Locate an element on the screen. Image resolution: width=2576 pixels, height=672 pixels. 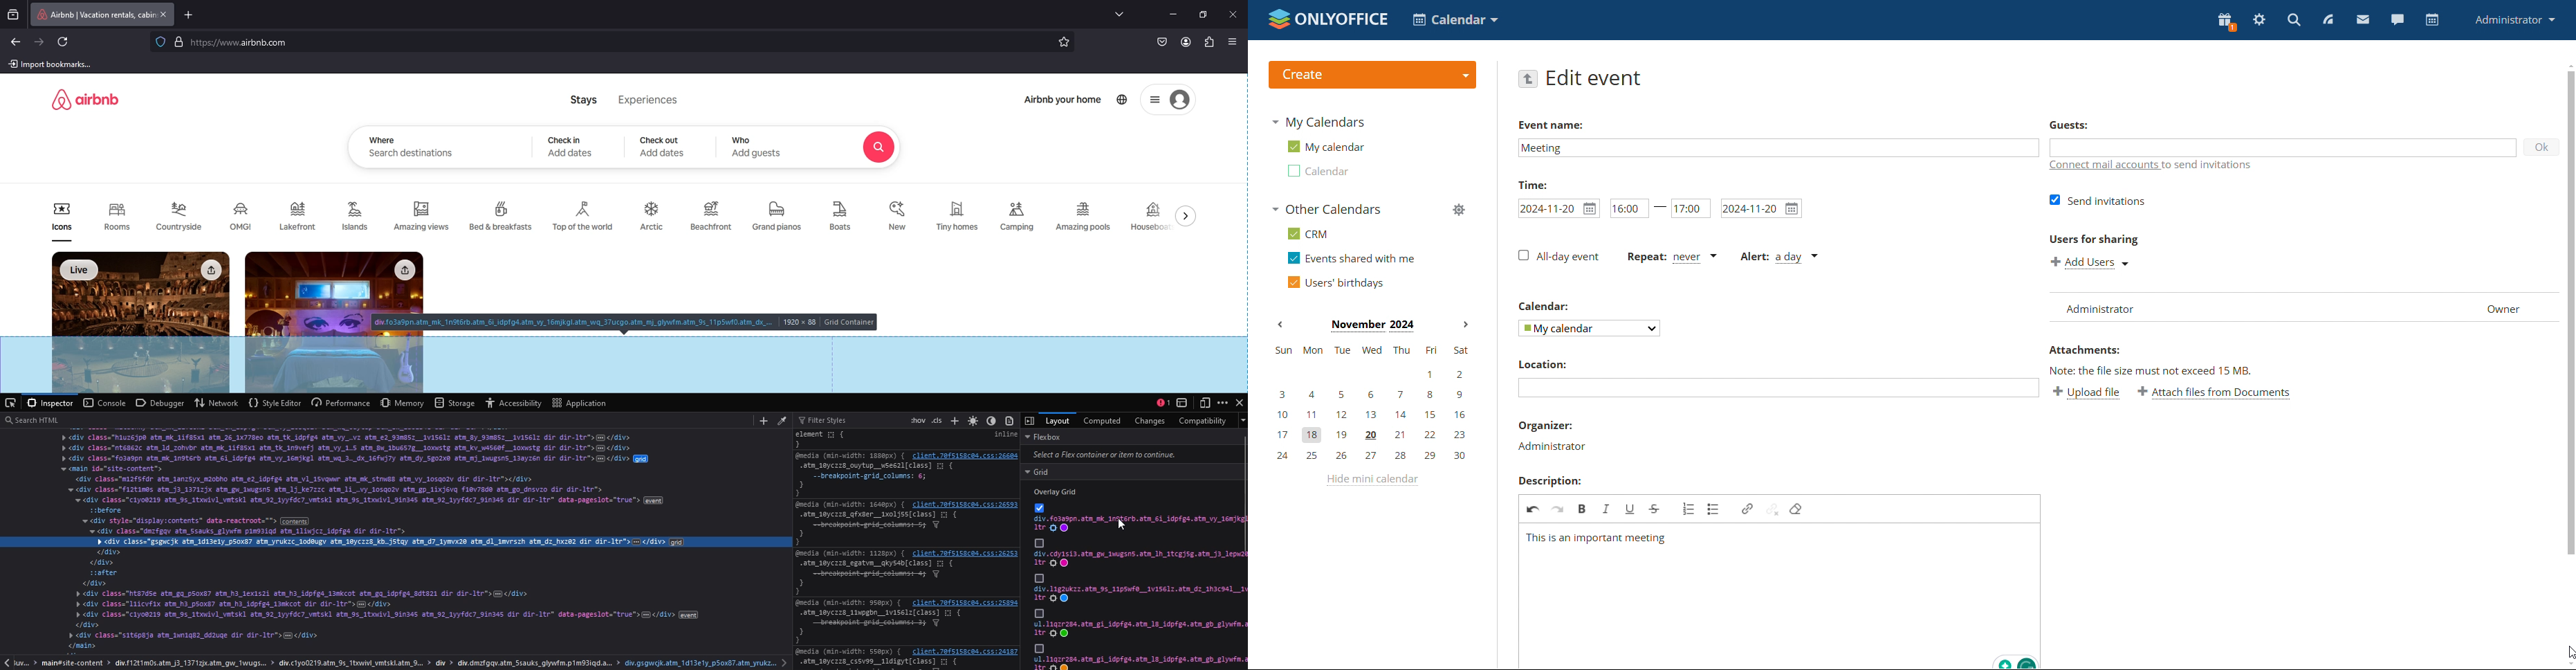
Search icon is located at coordinates (879, 148).